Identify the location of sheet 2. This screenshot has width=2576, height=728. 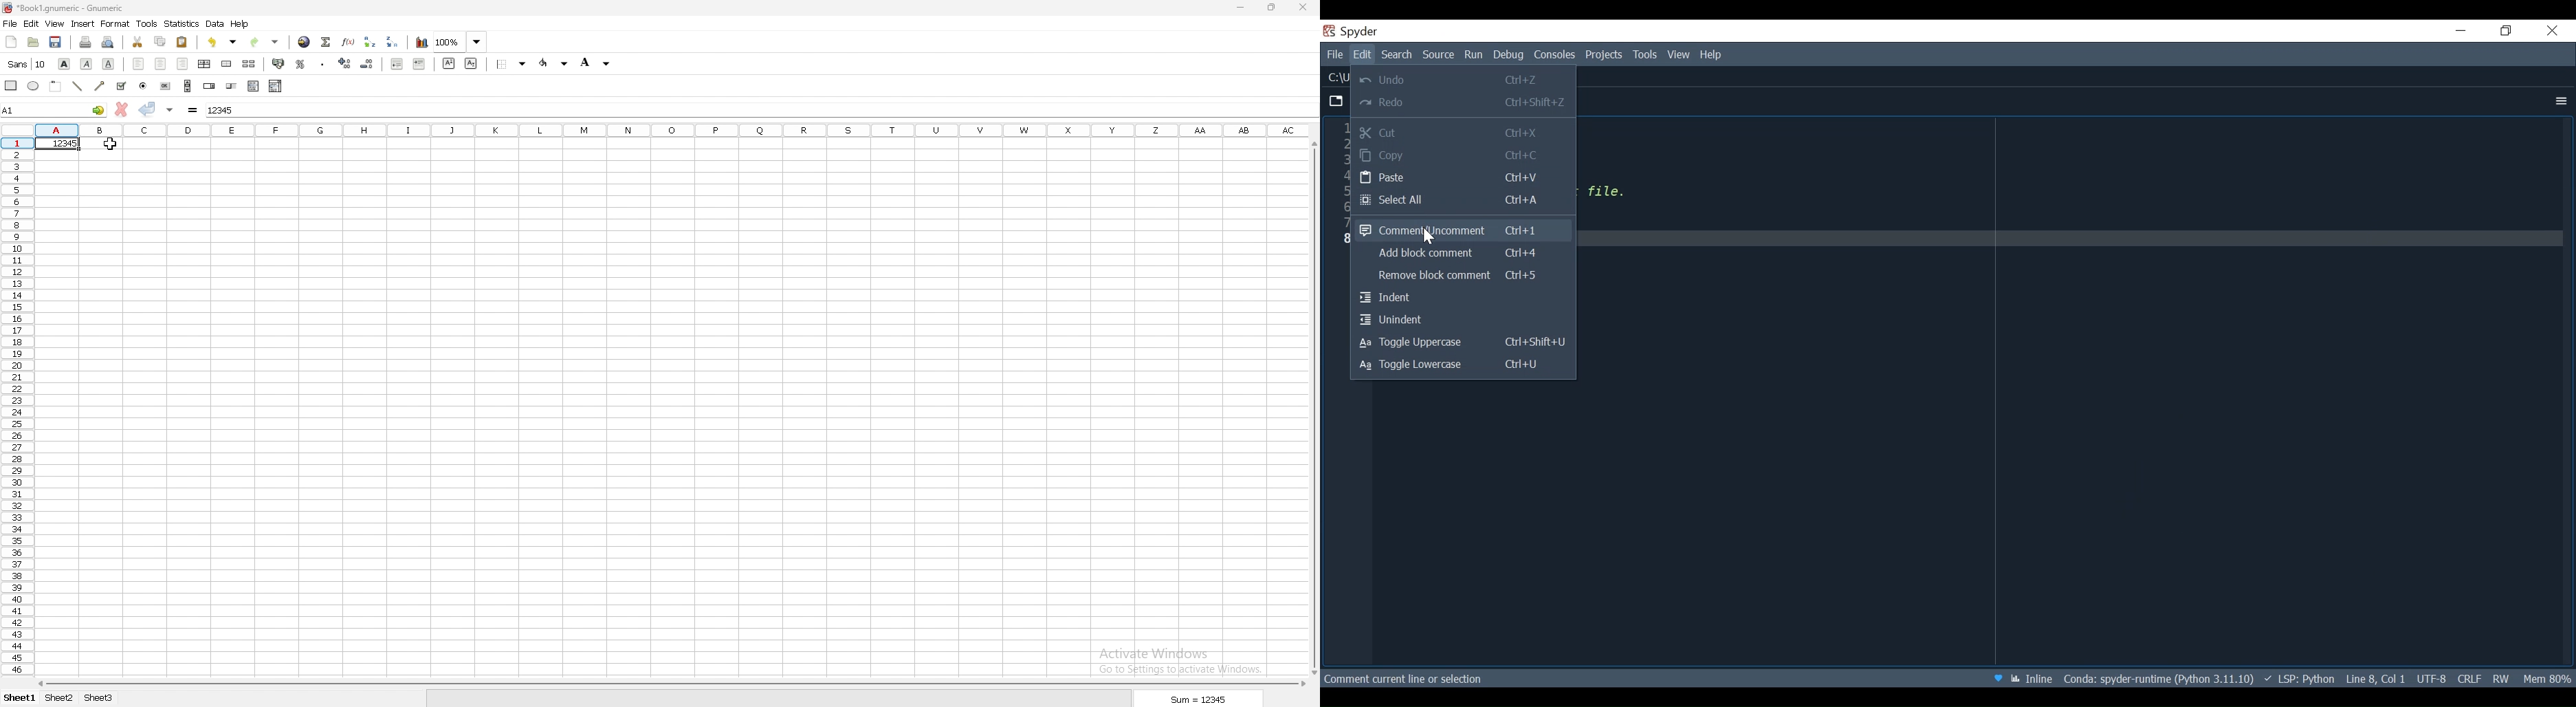
(58, 699).